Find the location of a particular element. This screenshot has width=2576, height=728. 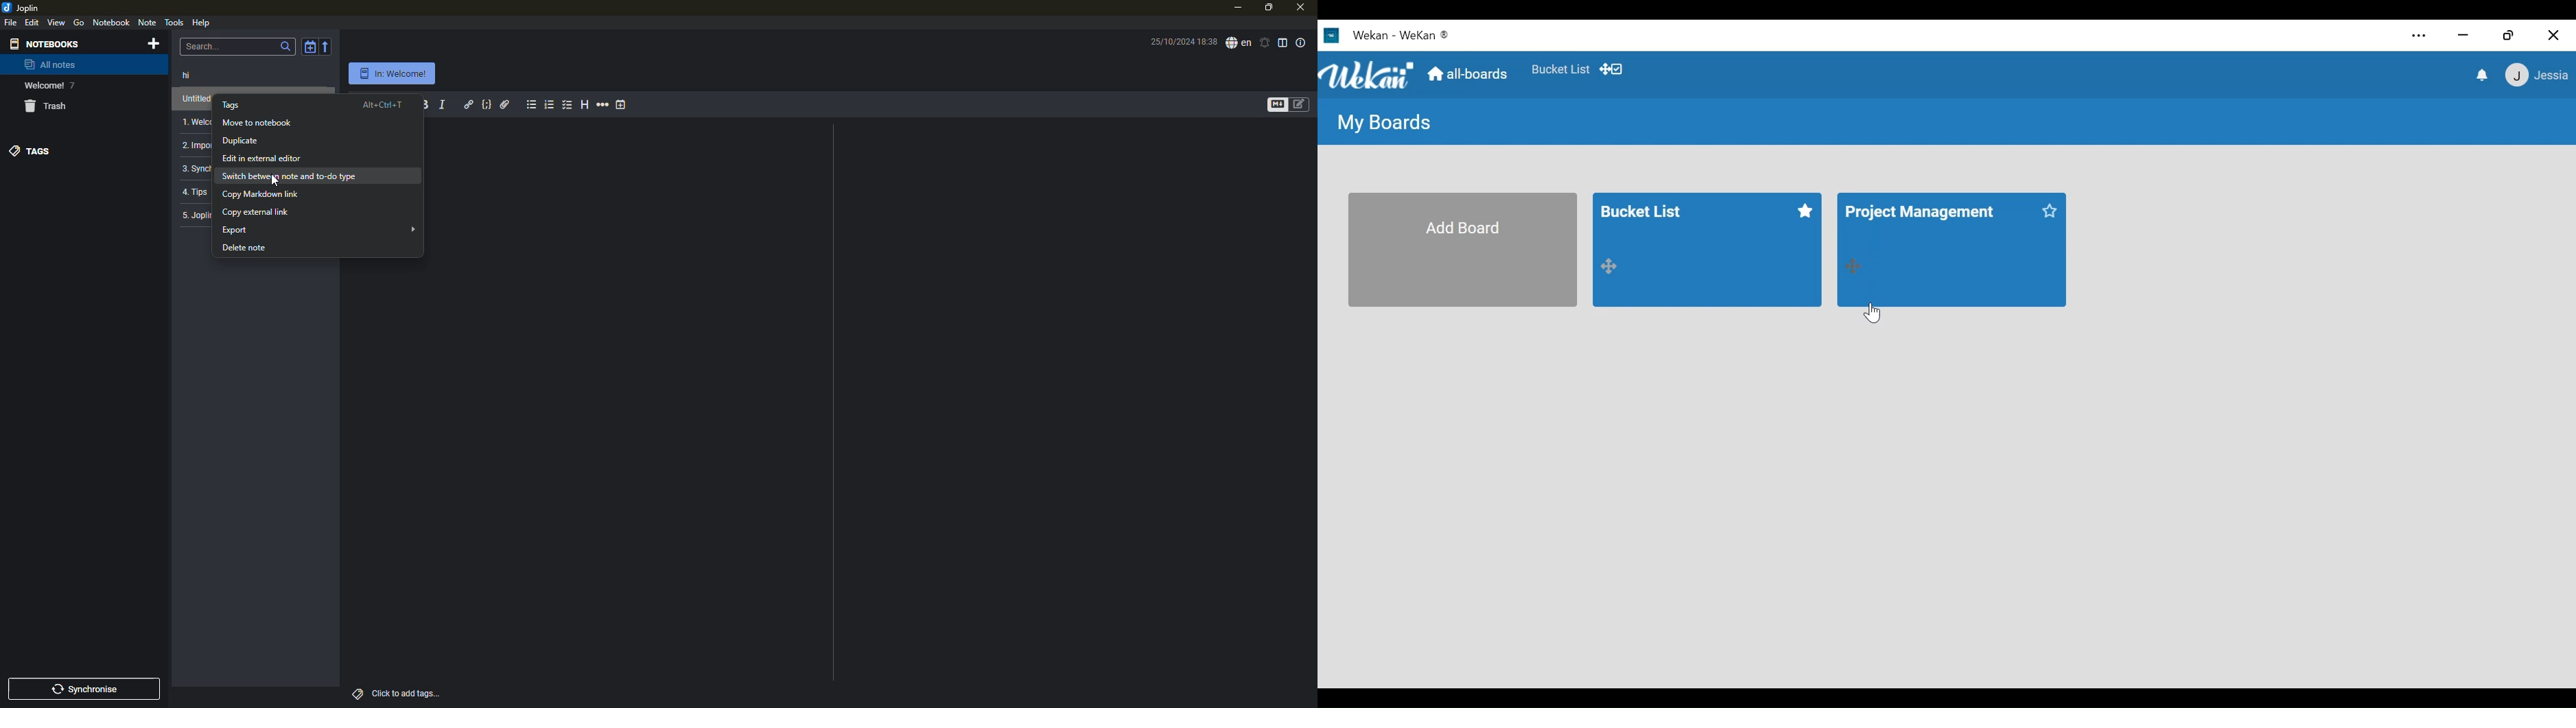

7 is located at coordinates (72, 86).